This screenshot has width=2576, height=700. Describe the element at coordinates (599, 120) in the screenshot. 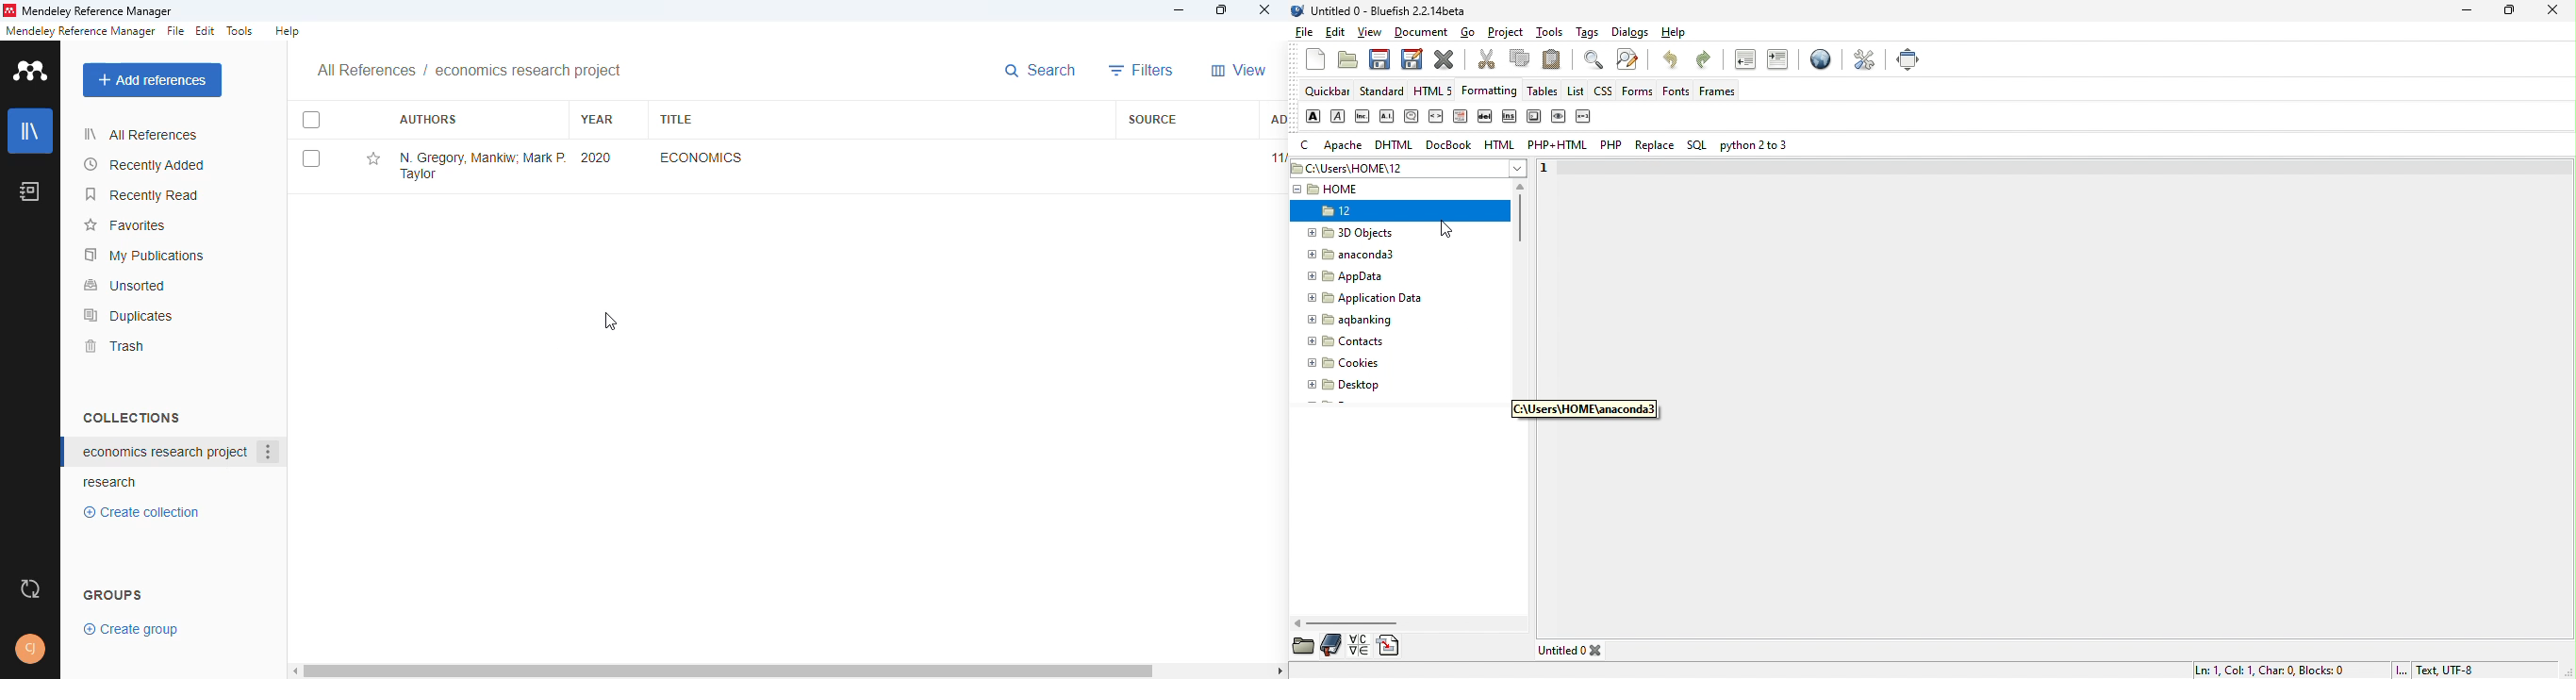

I see `year` at that location.